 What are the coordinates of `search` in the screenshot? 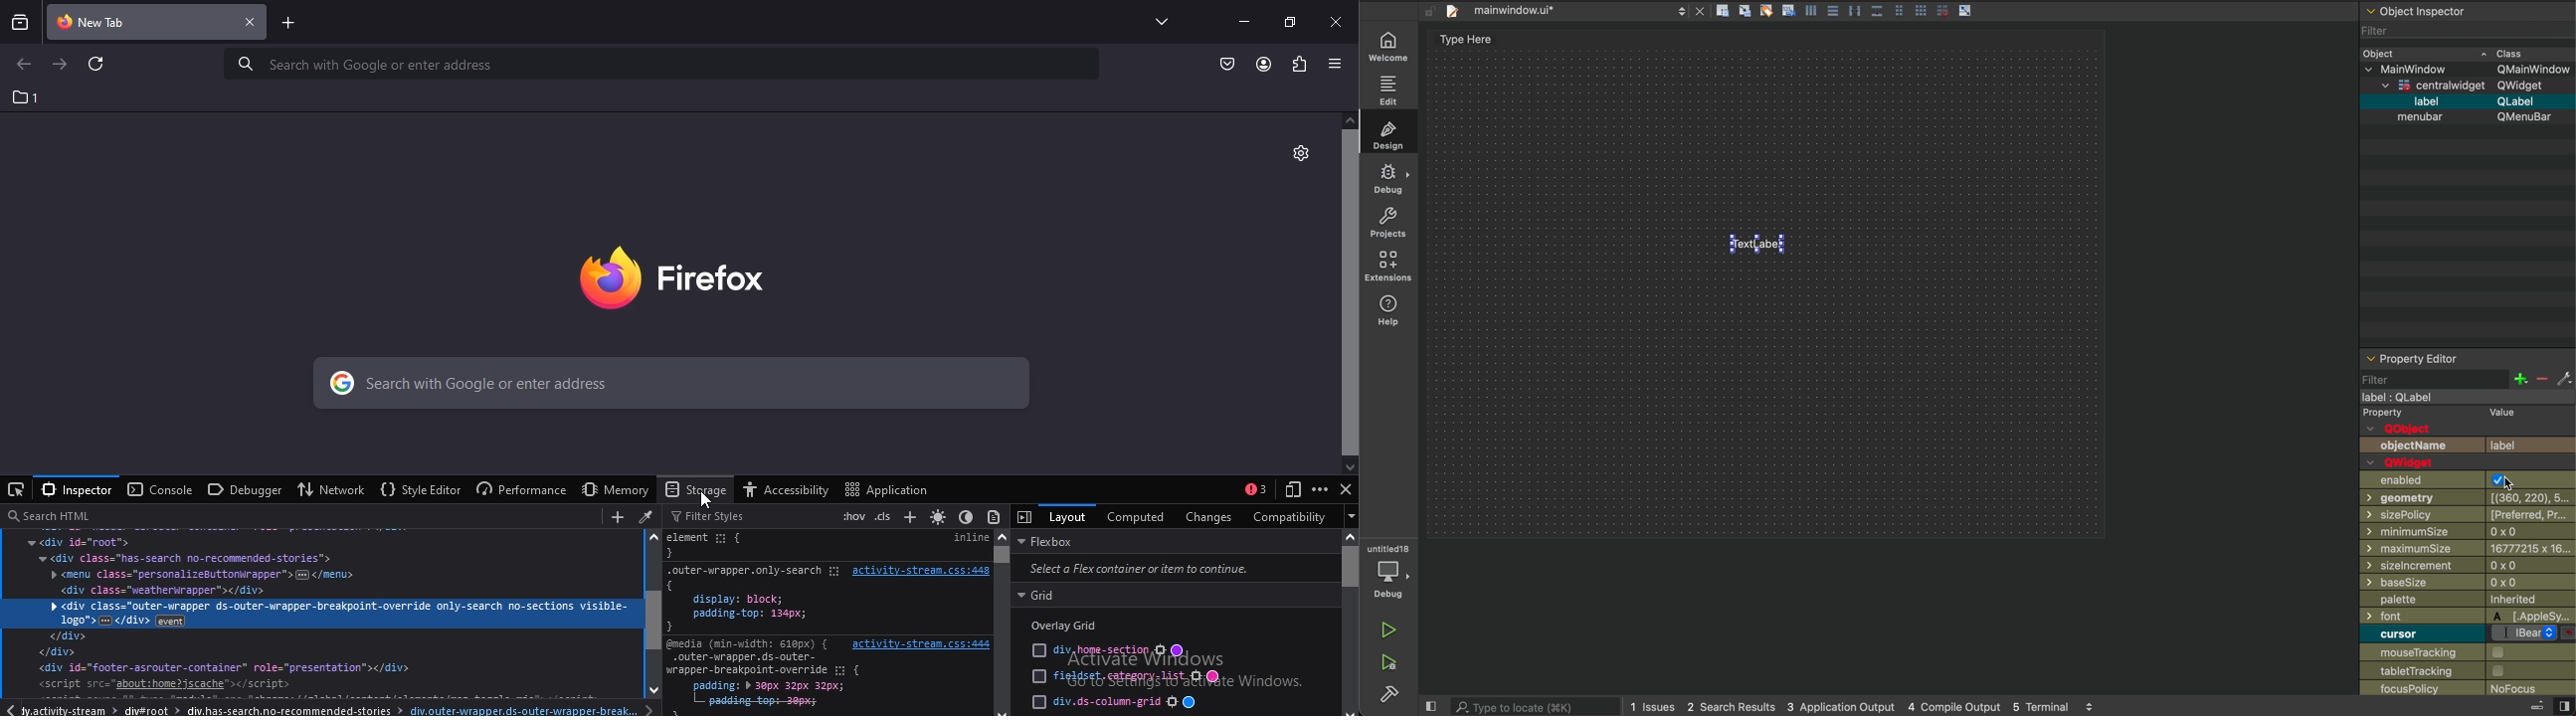 It's located at (1535, 706).